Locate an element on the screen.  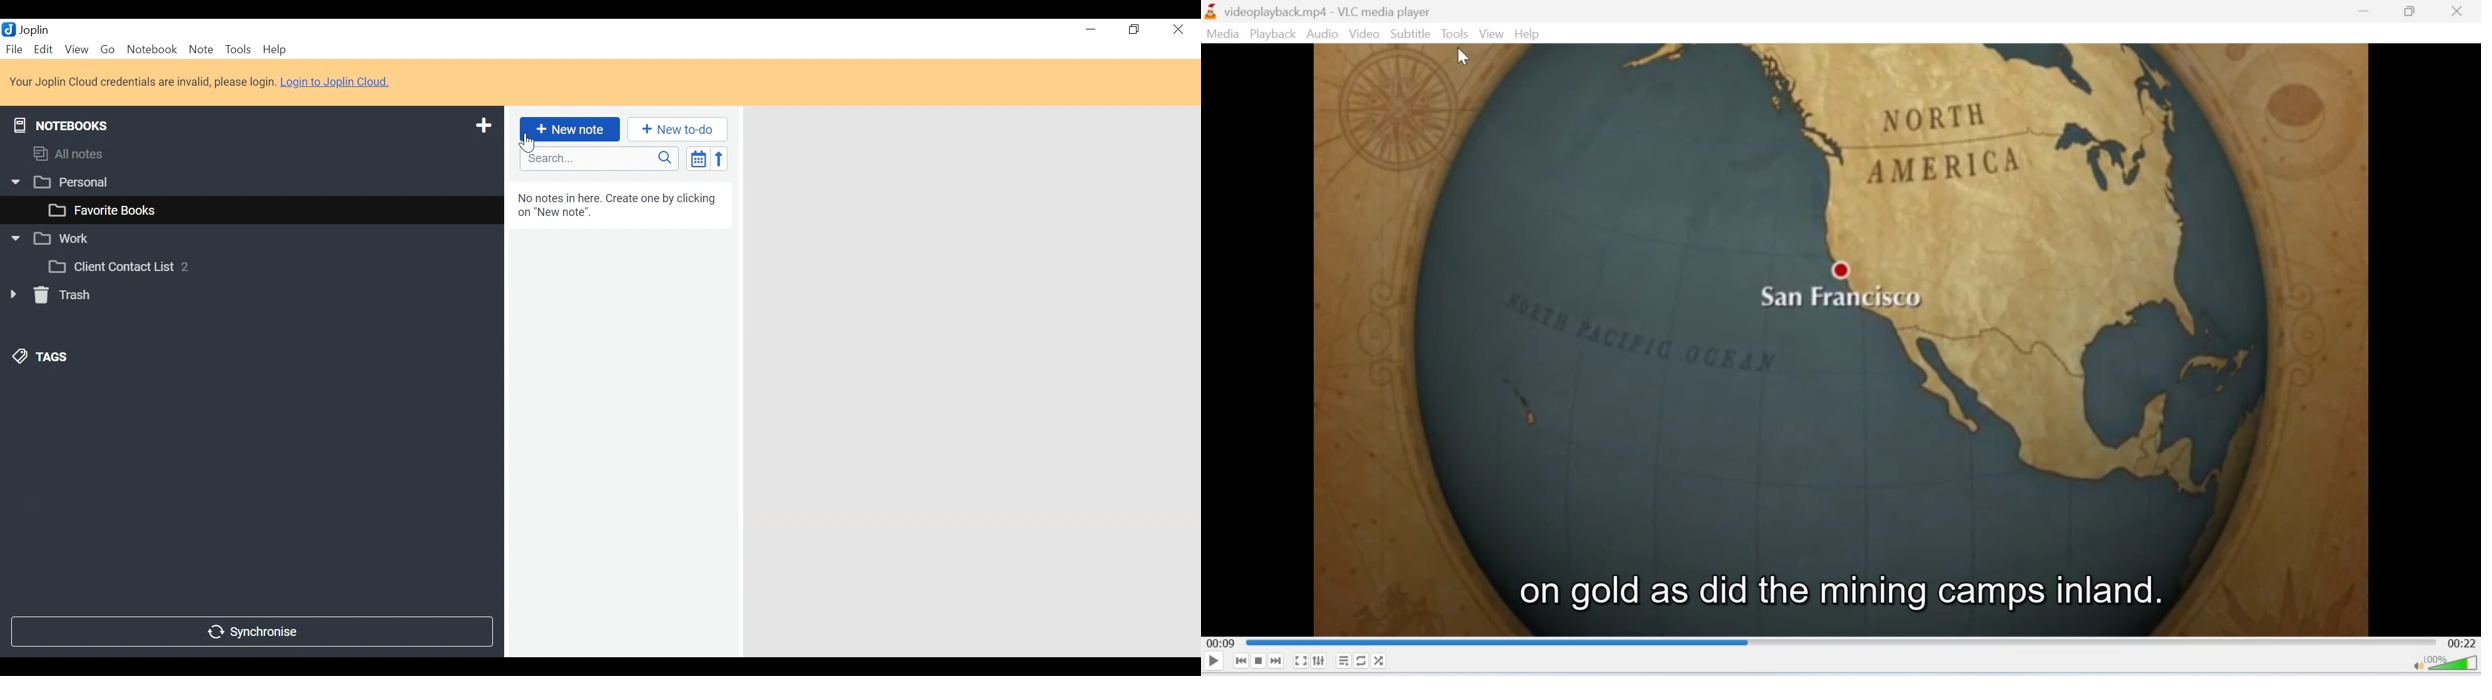
Trash is located at coordinates (51, 297).